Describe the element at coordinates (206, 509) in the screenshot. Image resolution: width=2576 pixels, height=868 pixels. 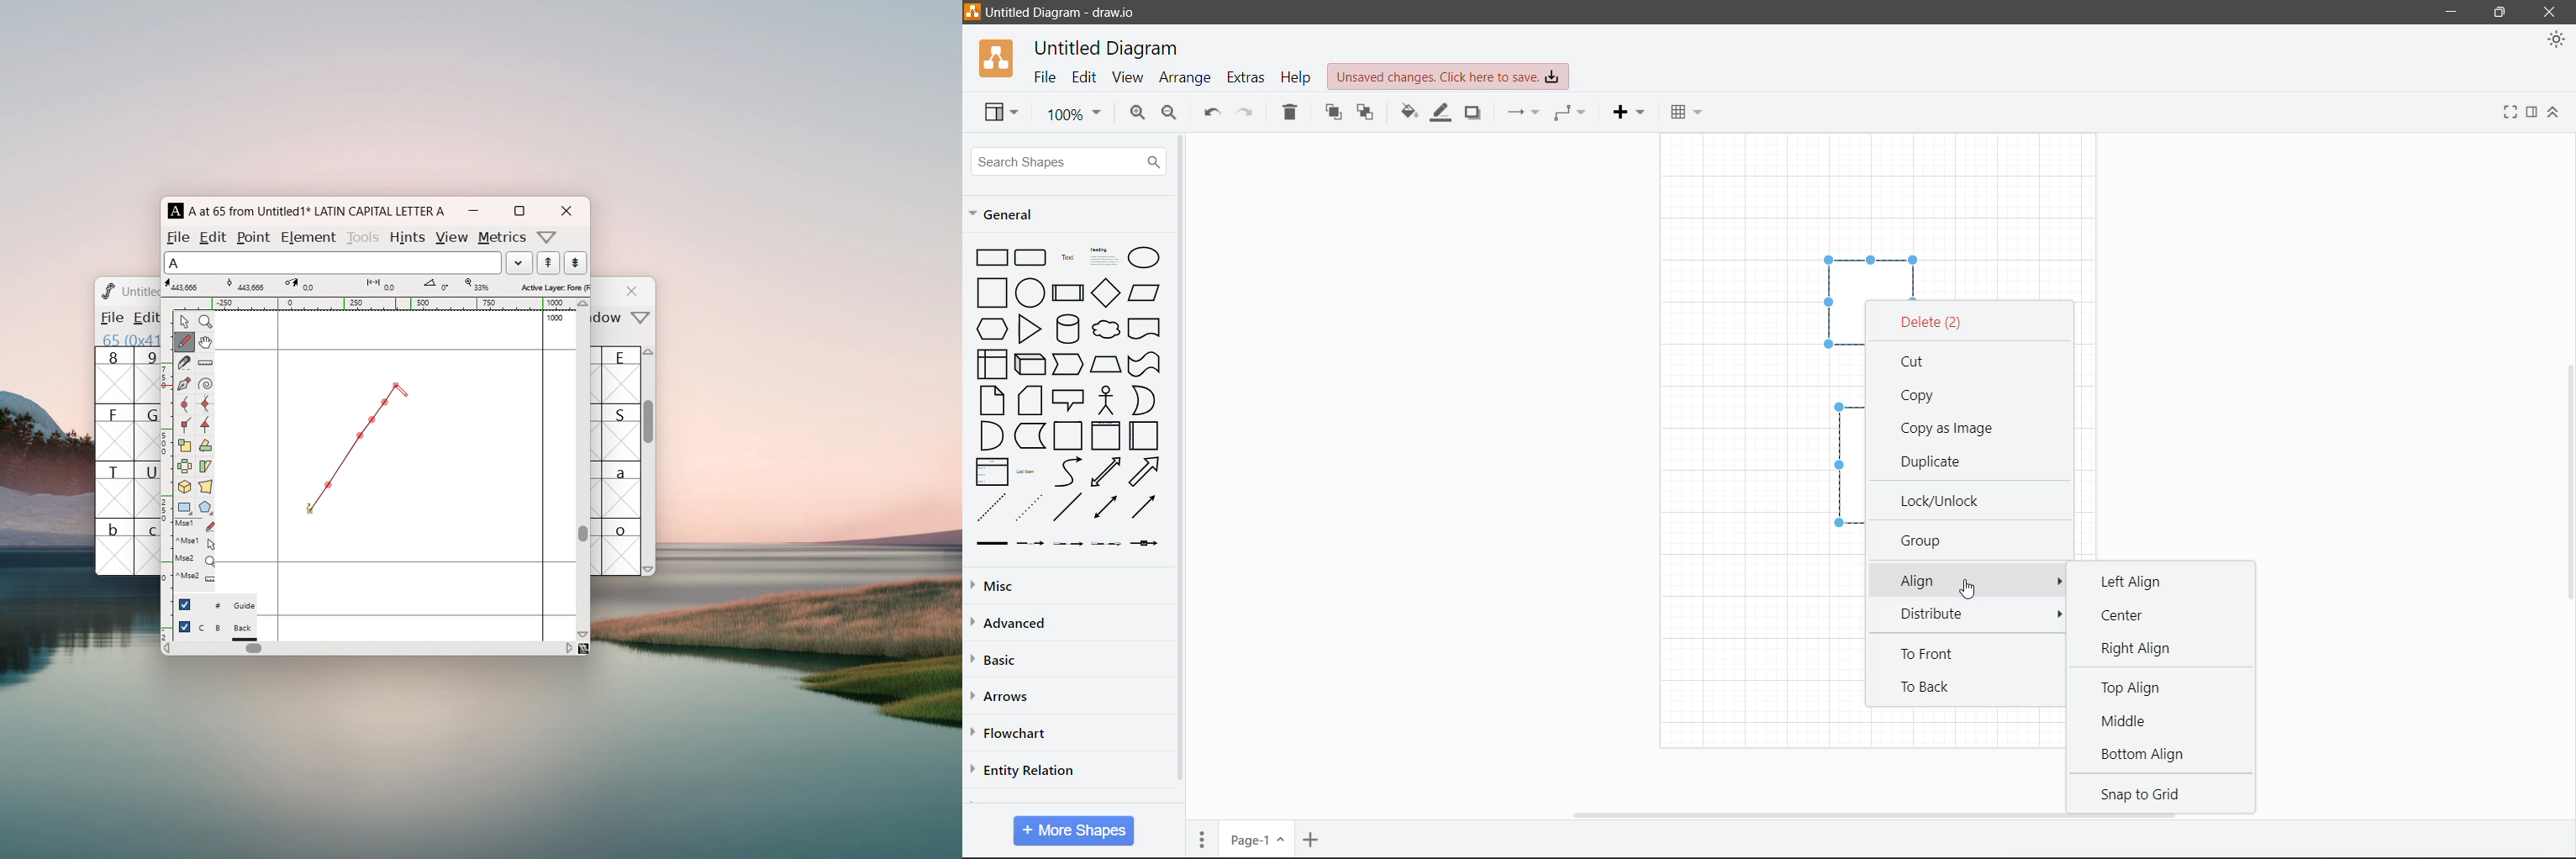
I see `polygon or star` at that location.